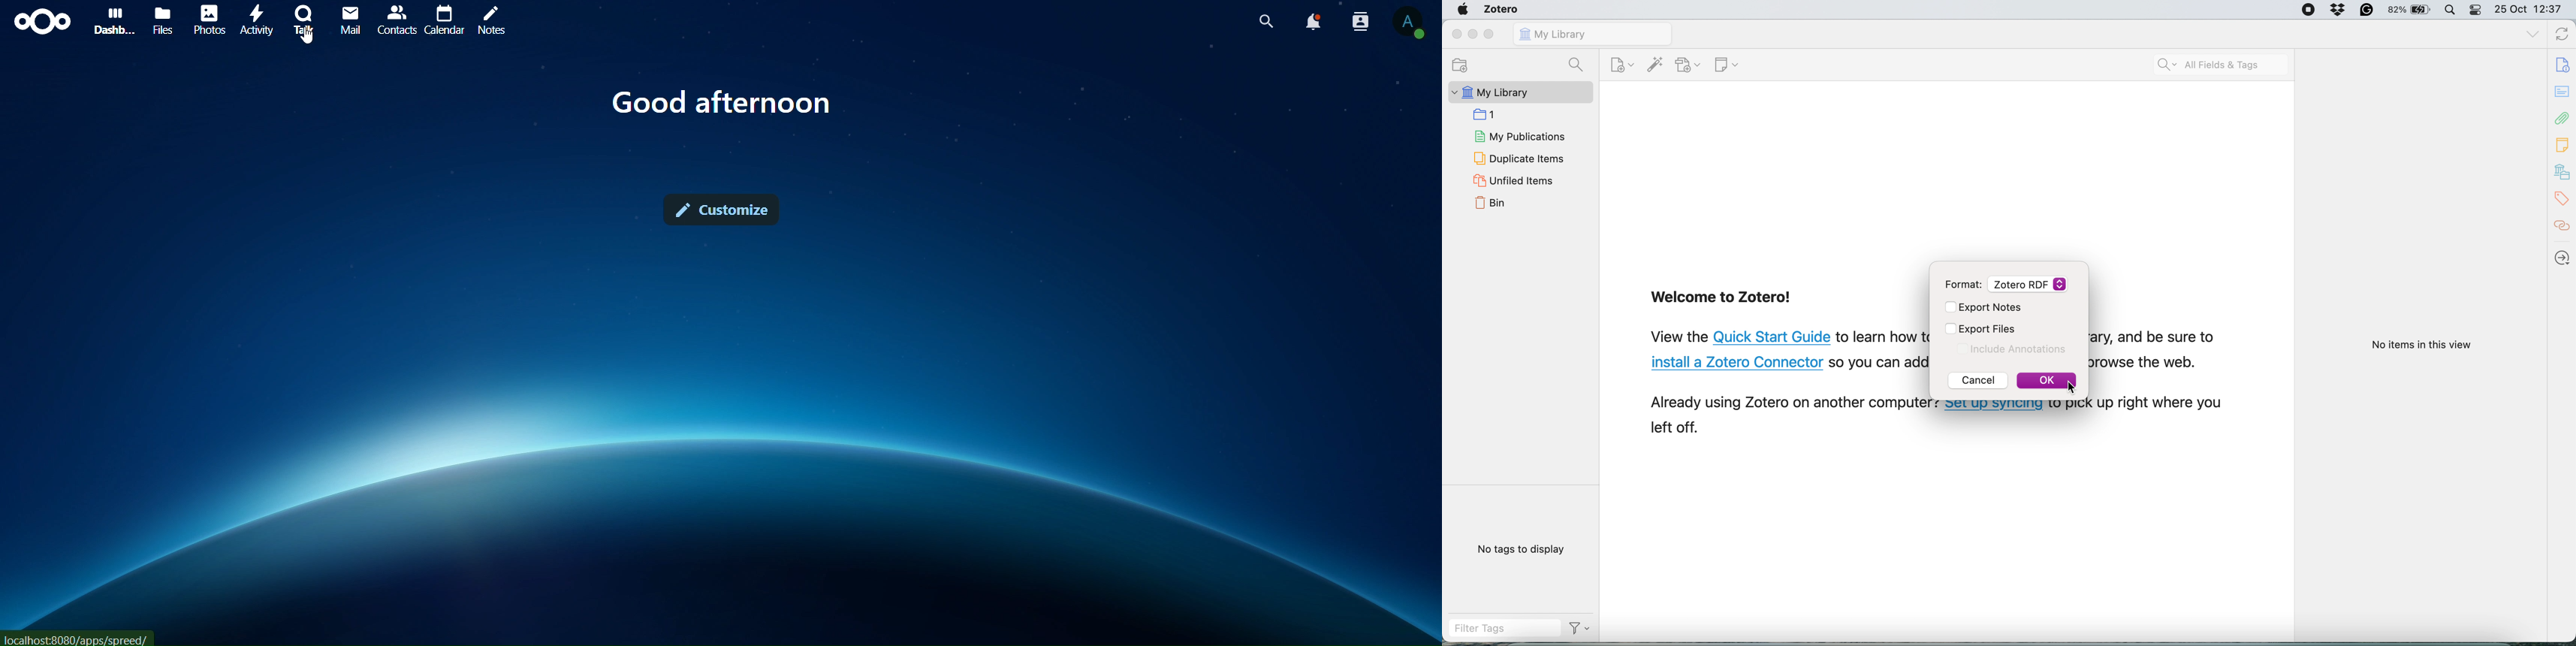 This screenshot has width=2576, height=672. Describe the element at coordinates (1474, 35) in the screenshot. I see `minimize` at that location.